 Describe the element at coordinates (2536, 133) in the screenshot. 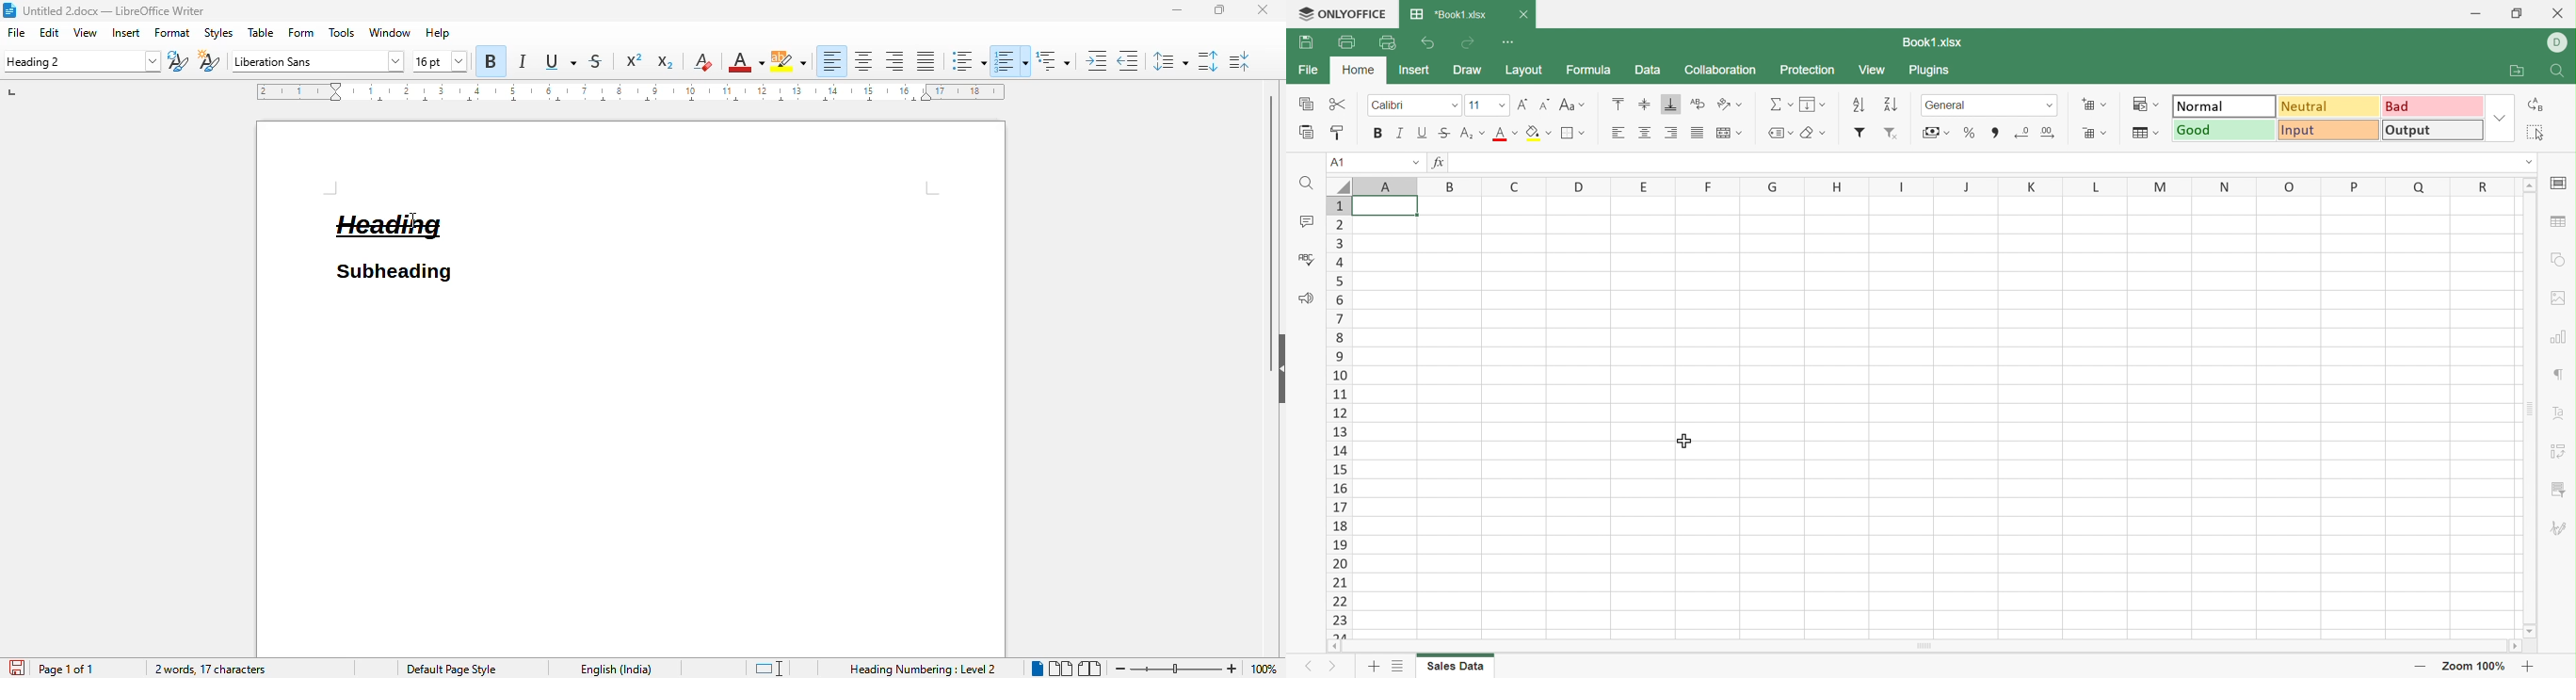

I see `Select all` at that location.